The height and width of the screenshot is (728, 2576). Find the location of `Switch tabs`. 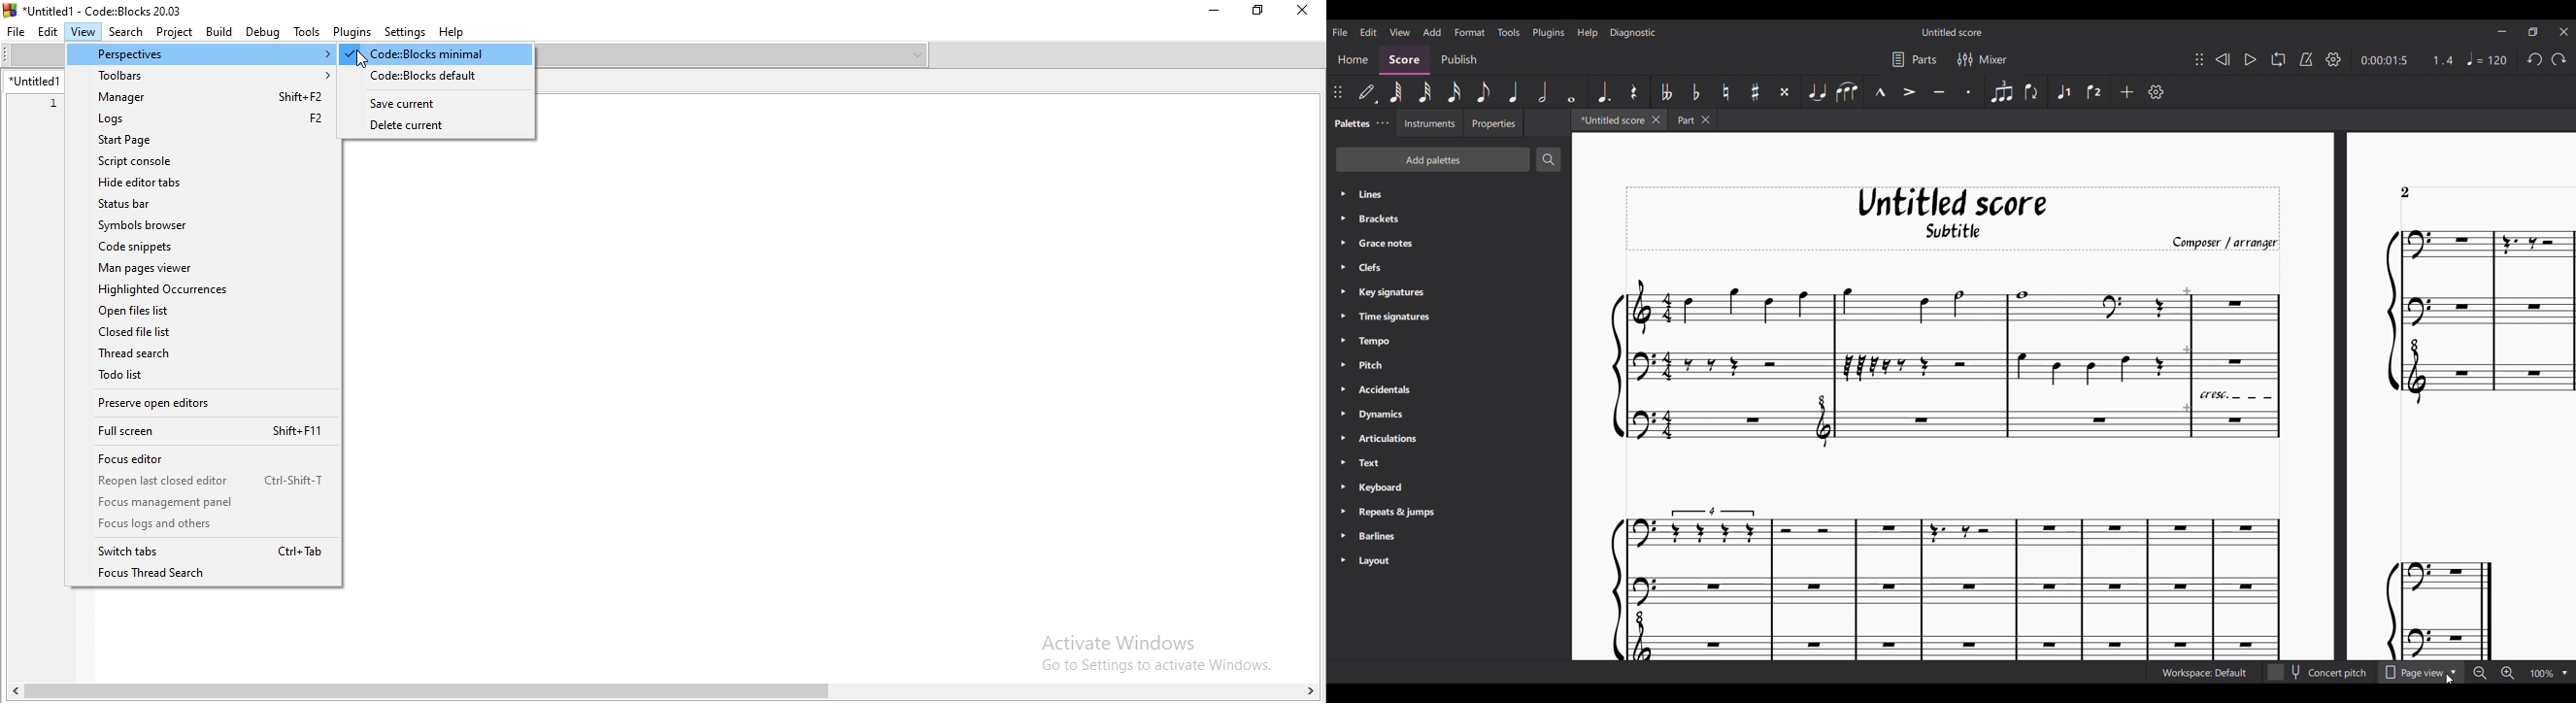

Switch tabs is located at coordinates (202, 554).